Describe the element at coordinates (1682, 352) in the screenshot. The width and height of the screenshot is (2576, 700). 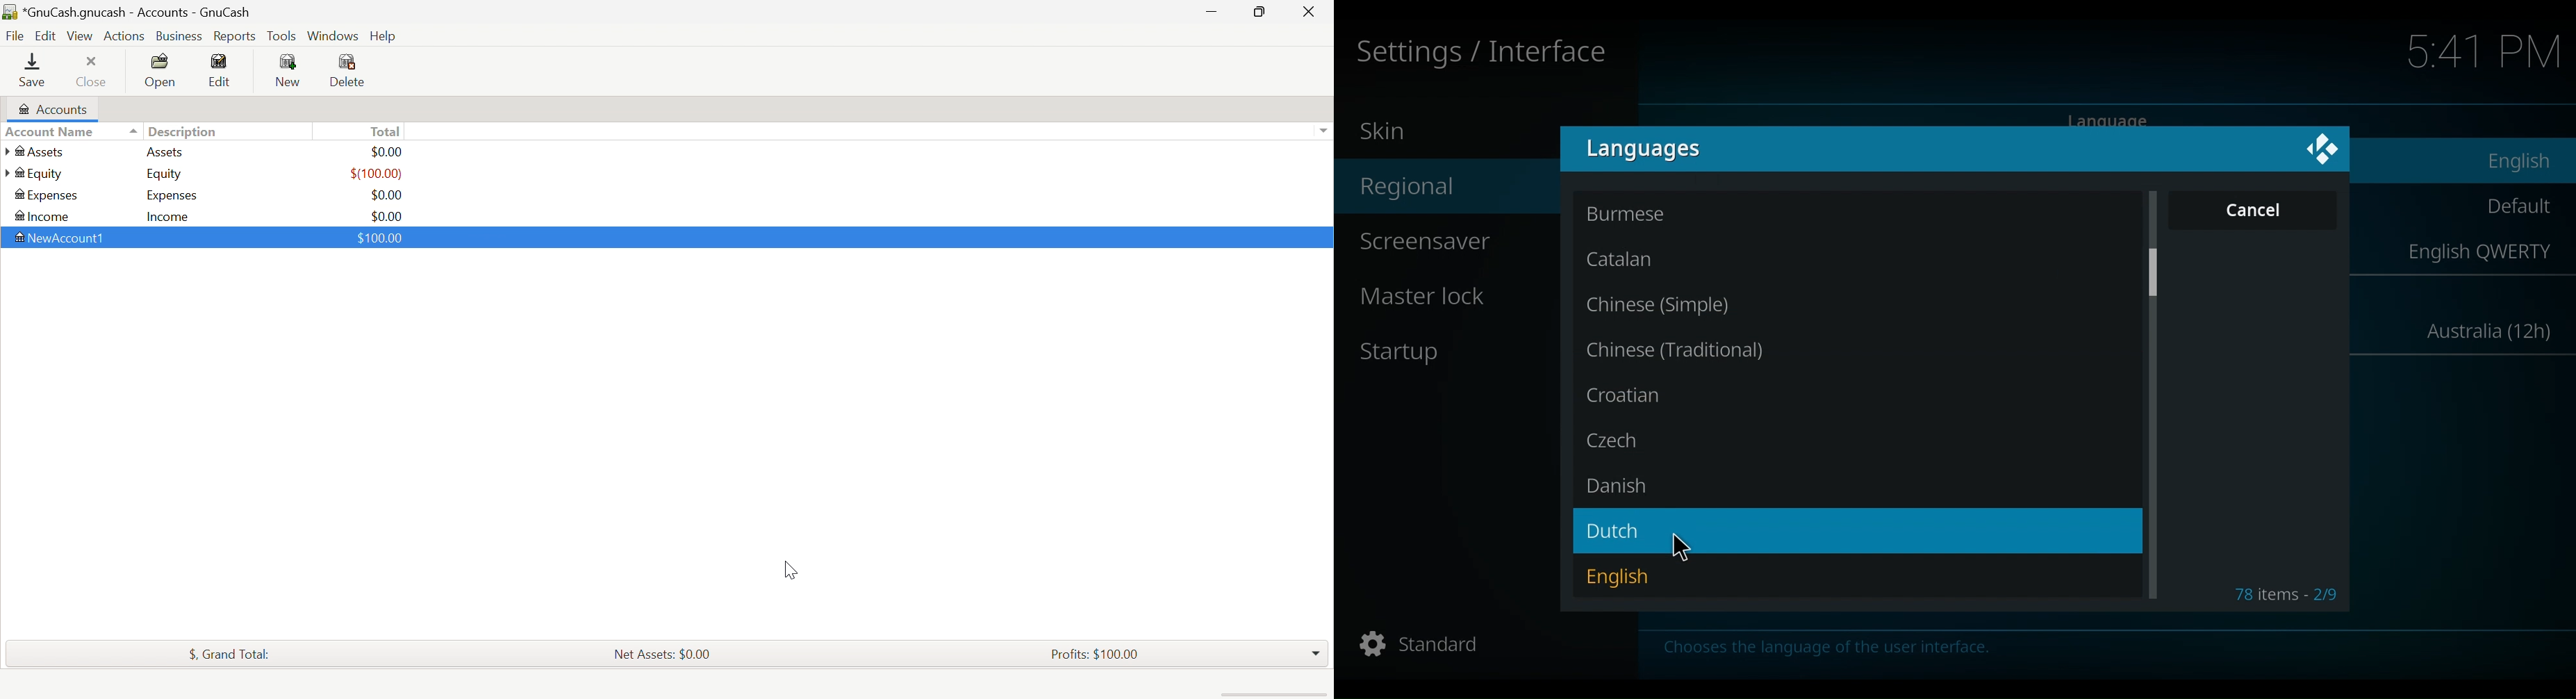
I see `Chinese(traditional)` at that location.